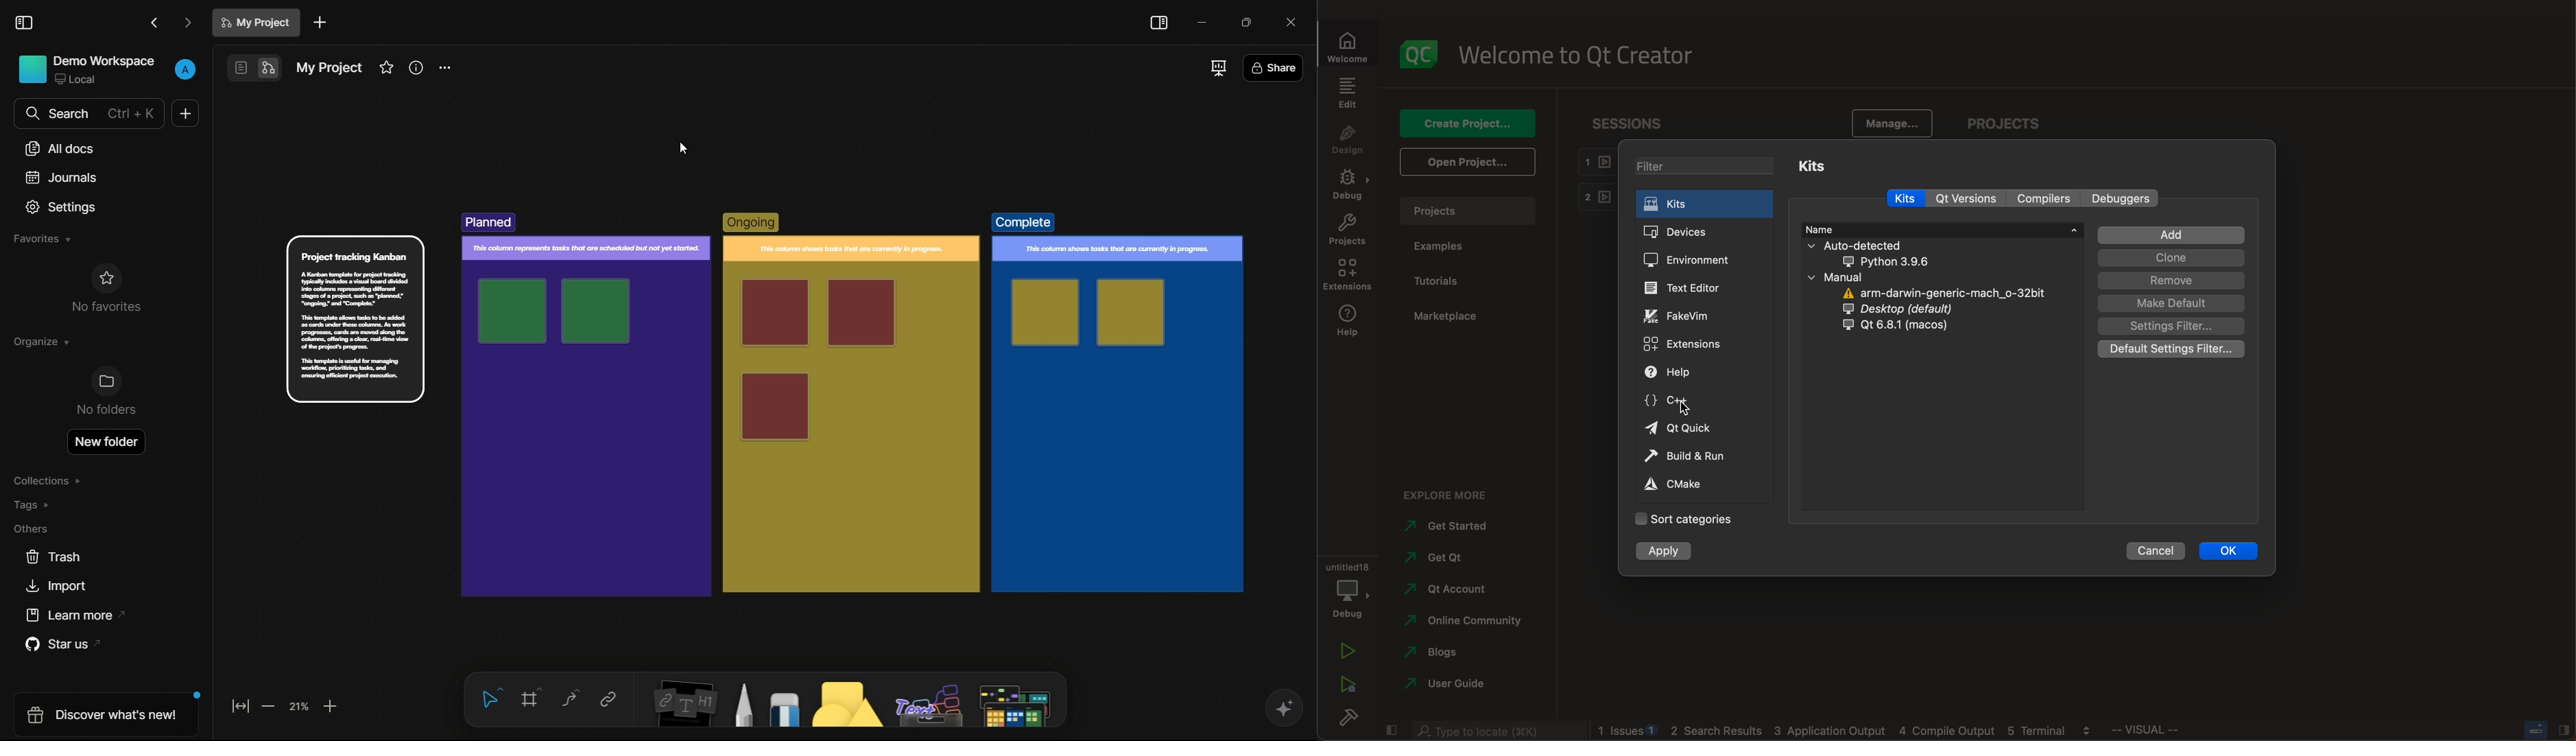 The height and width of the screenshot is (756, 2576). What do you see at coordinates (2173, 236) in the screenshot?
I see `add` at bounding box center [2173, 236].